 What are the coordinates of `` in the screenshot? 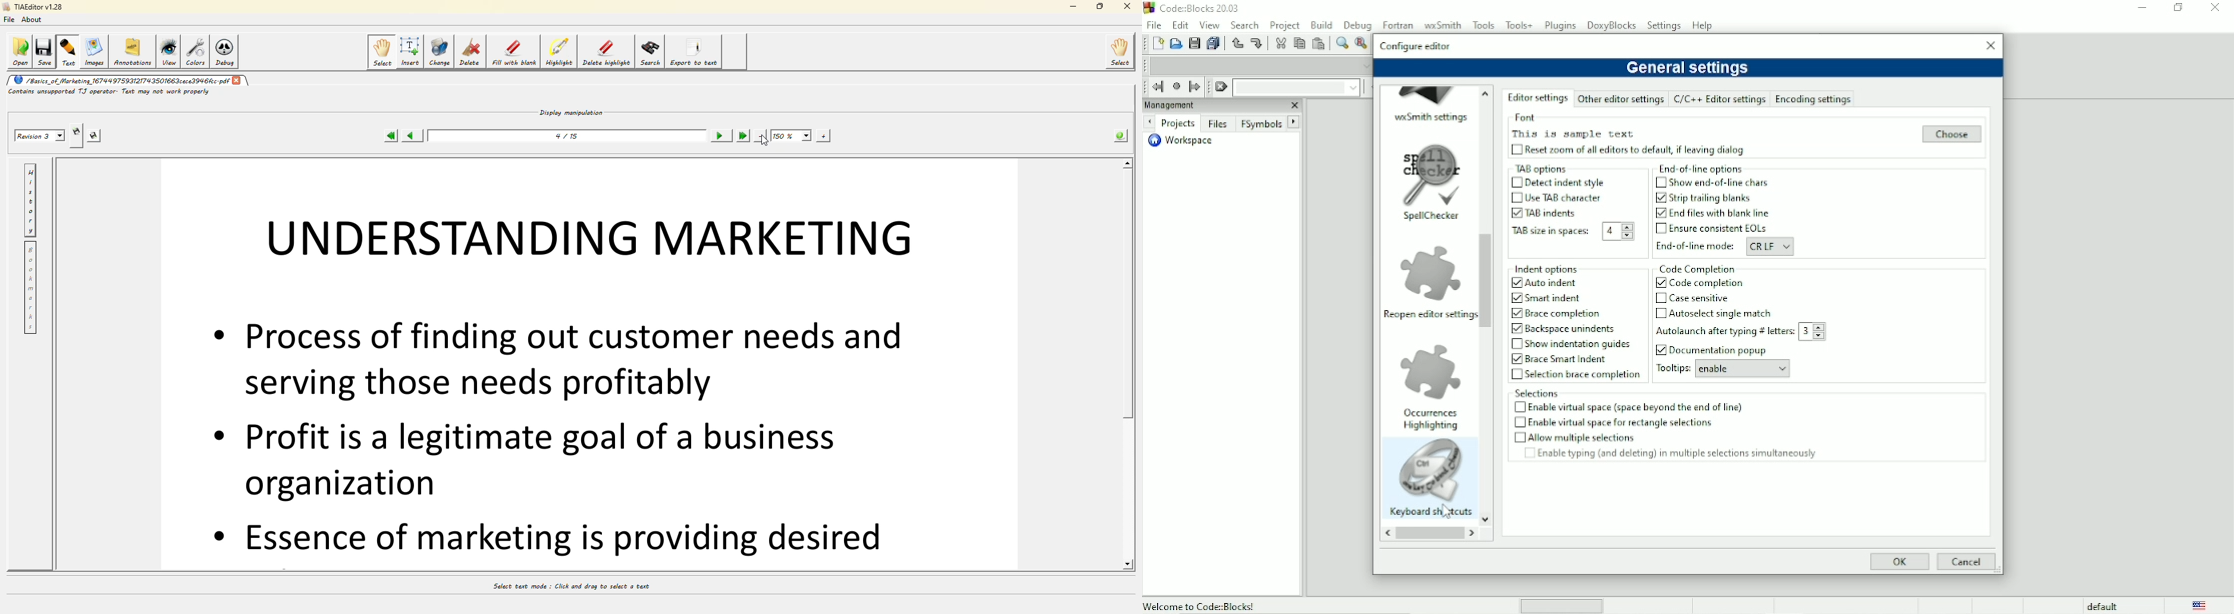 It's located at (1514, 196).